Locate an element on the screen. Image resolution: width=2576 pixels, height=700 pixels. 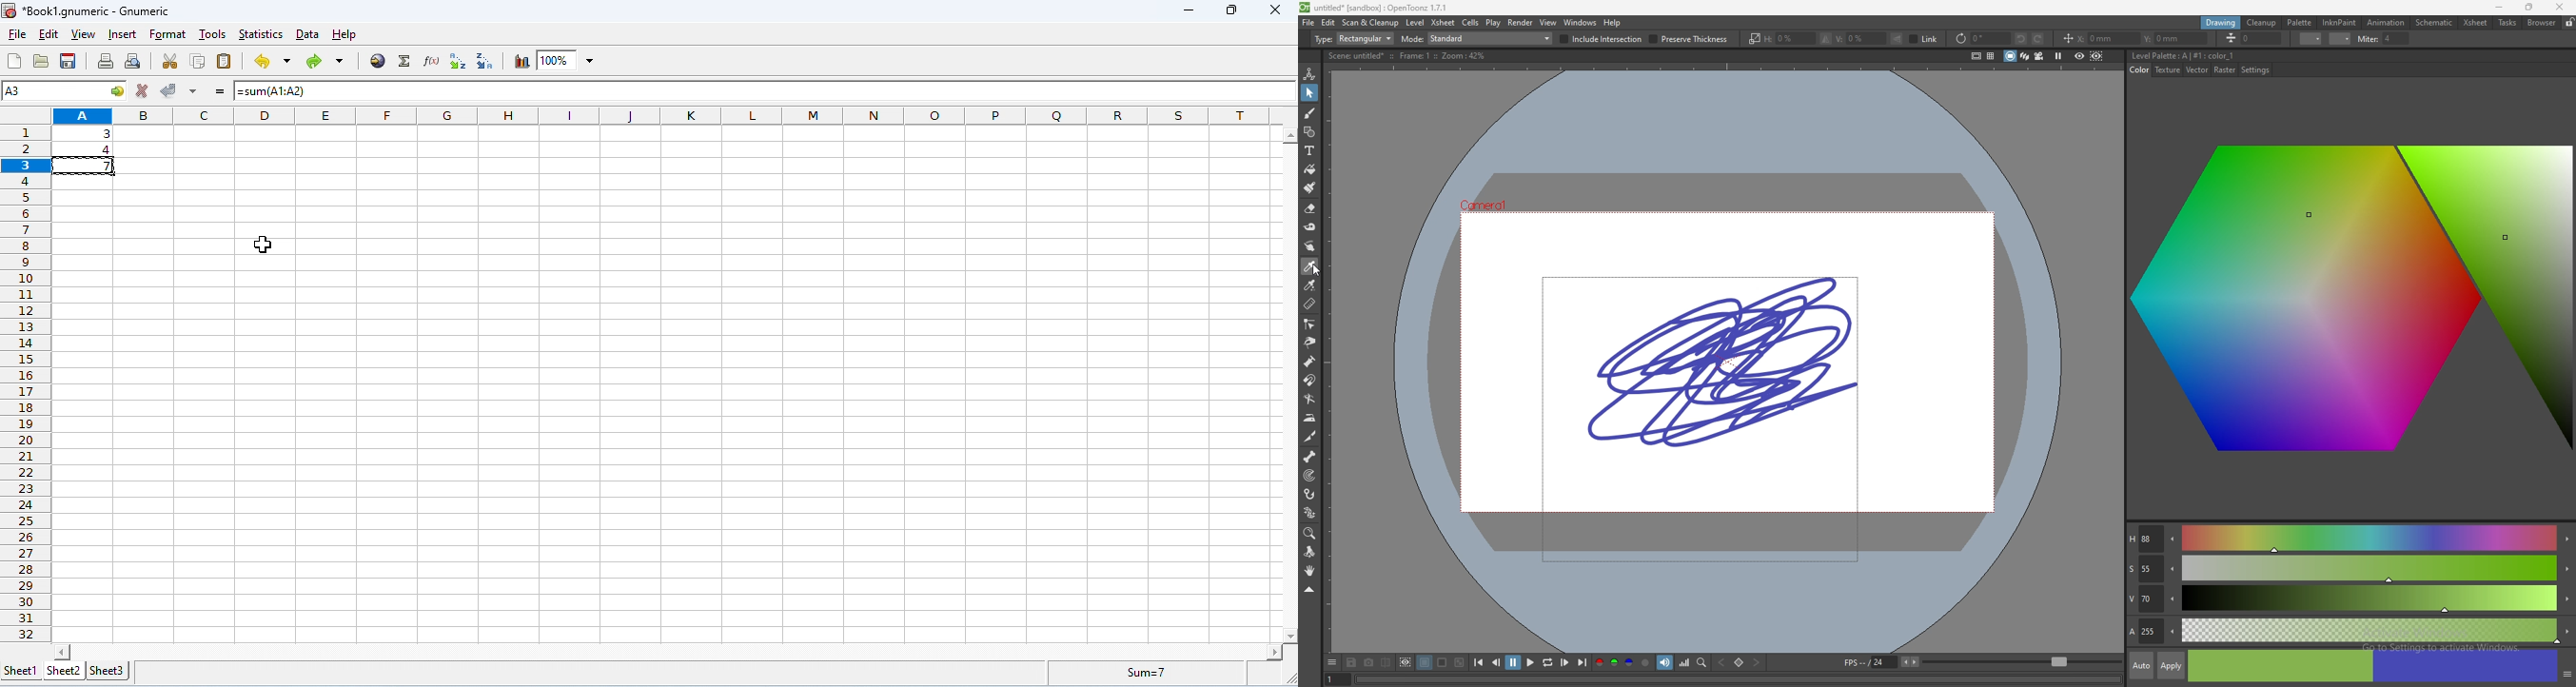
fps is located at coordinates (1882, 662).